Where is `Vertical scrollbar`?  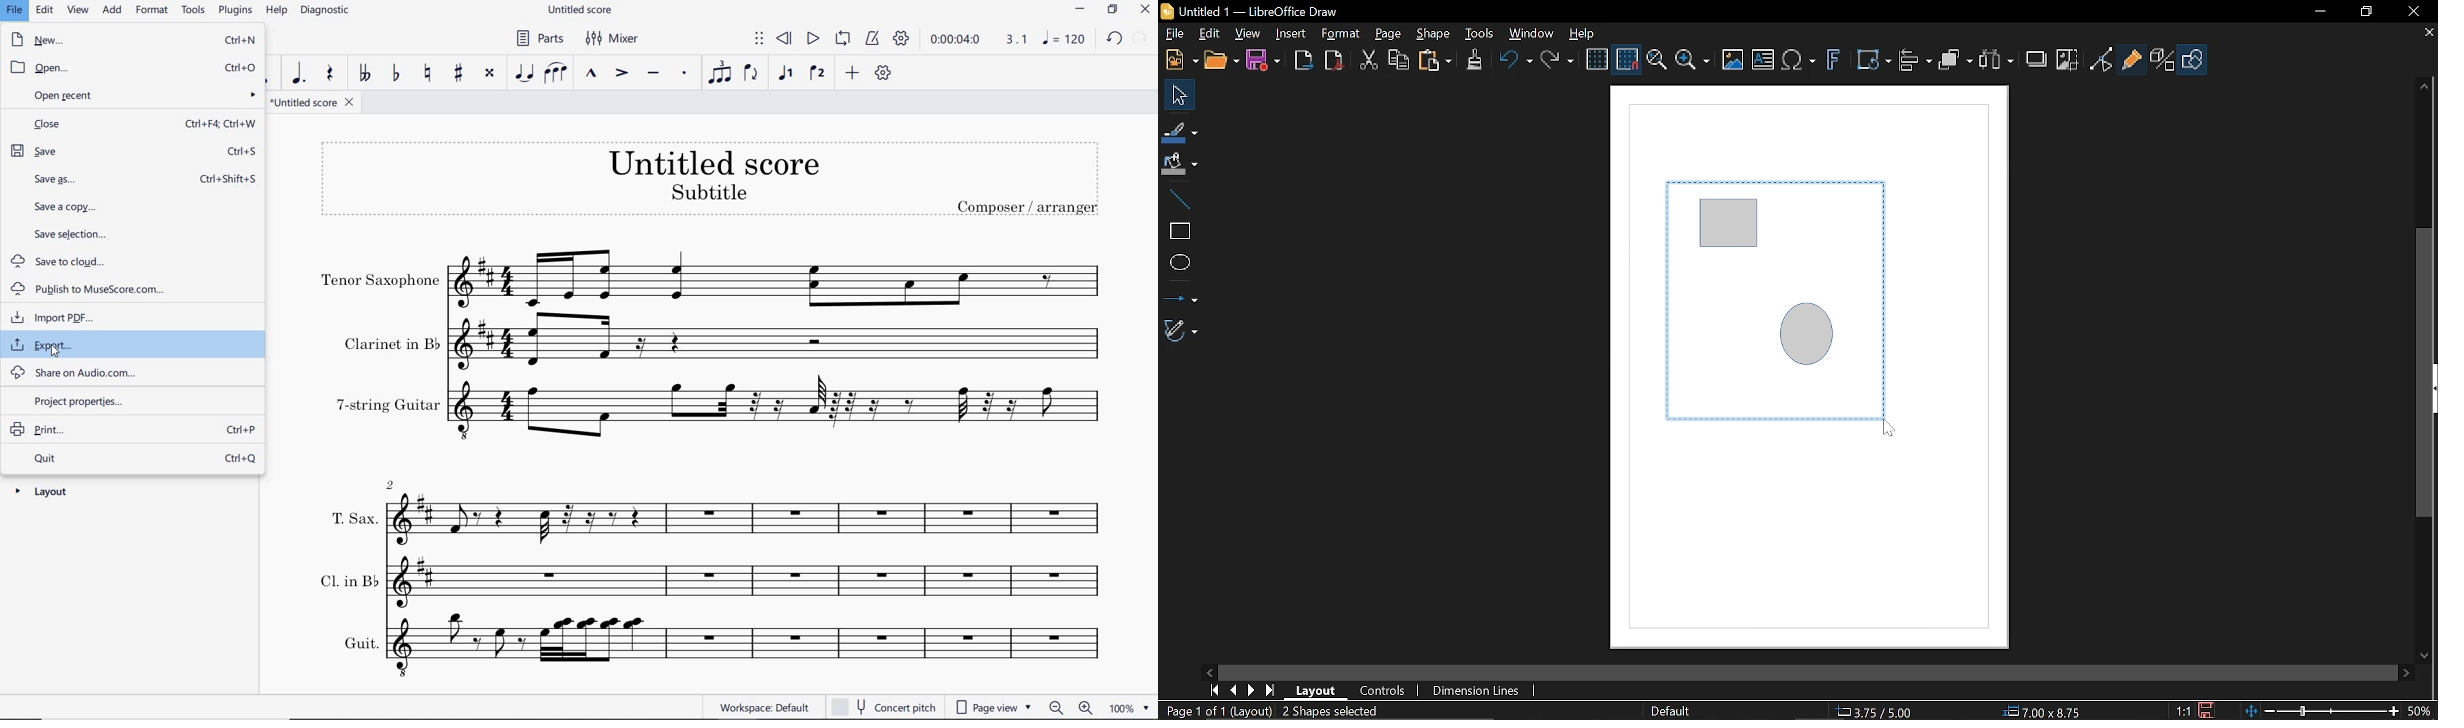
Vertical scrollbar is located at coordinates (2425, 374).